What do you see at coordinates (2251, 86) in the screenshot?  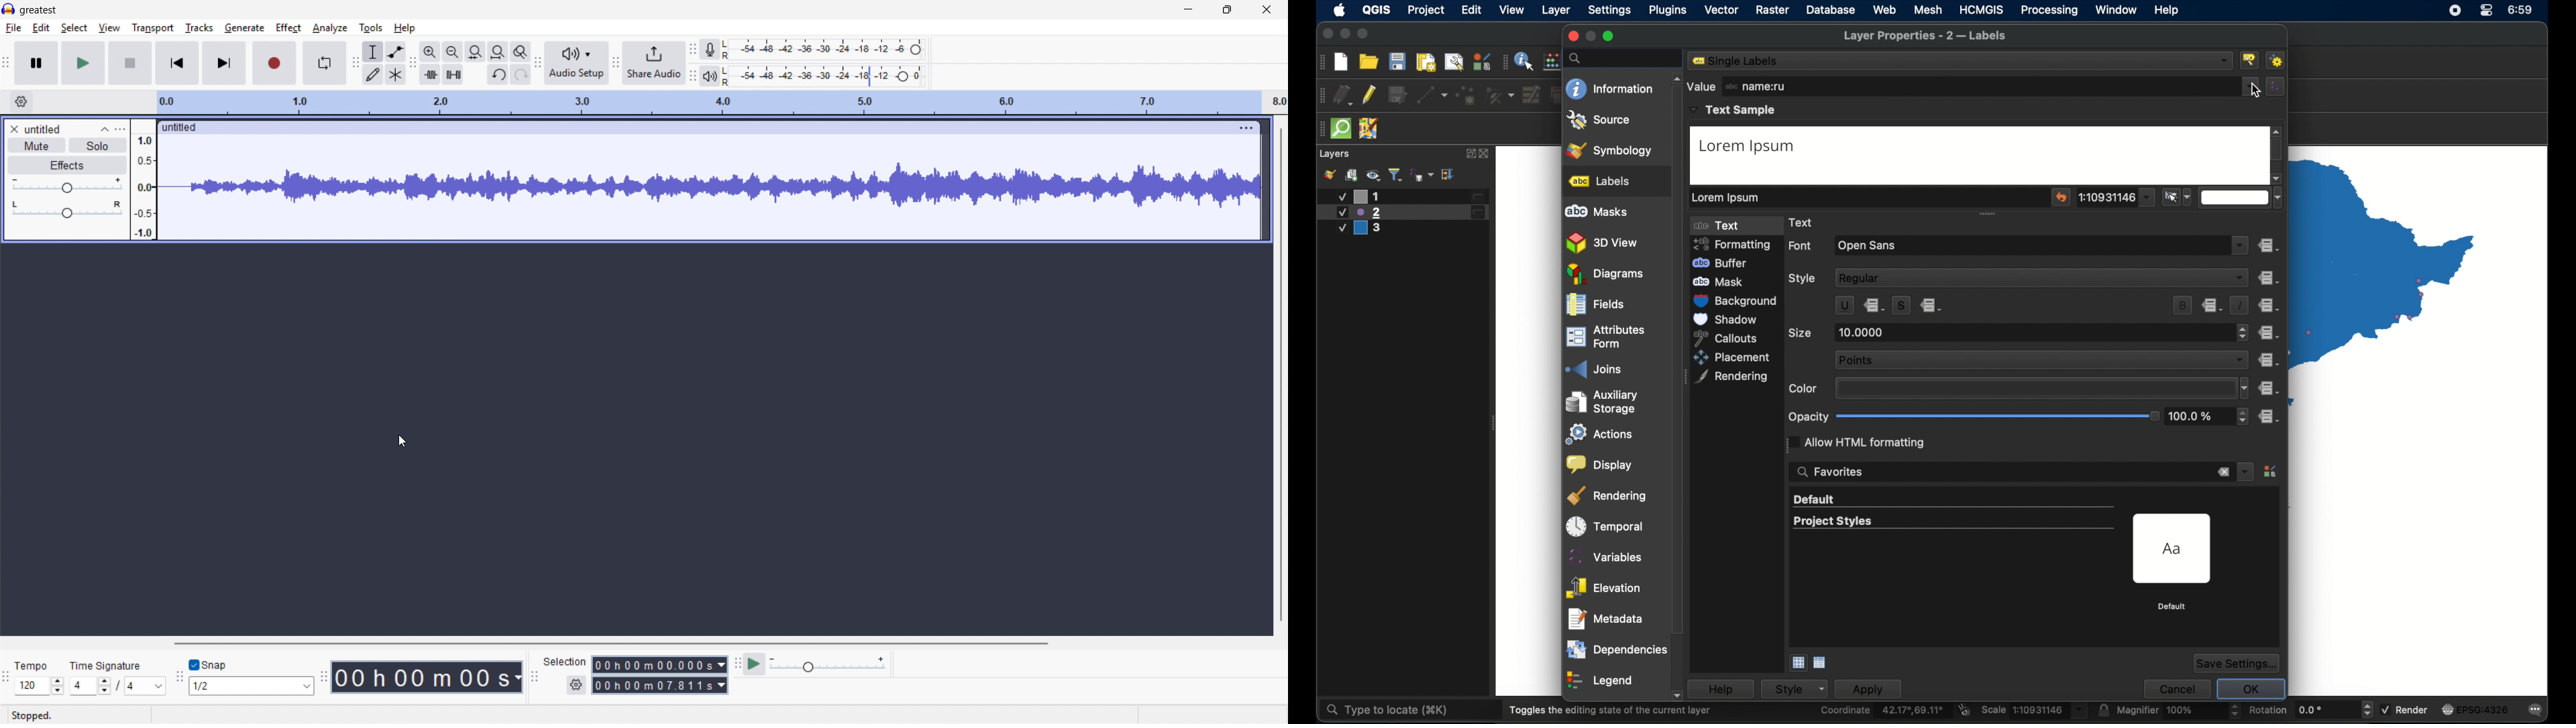 I see `dropdown menu` at bounding box center [2251, 86].